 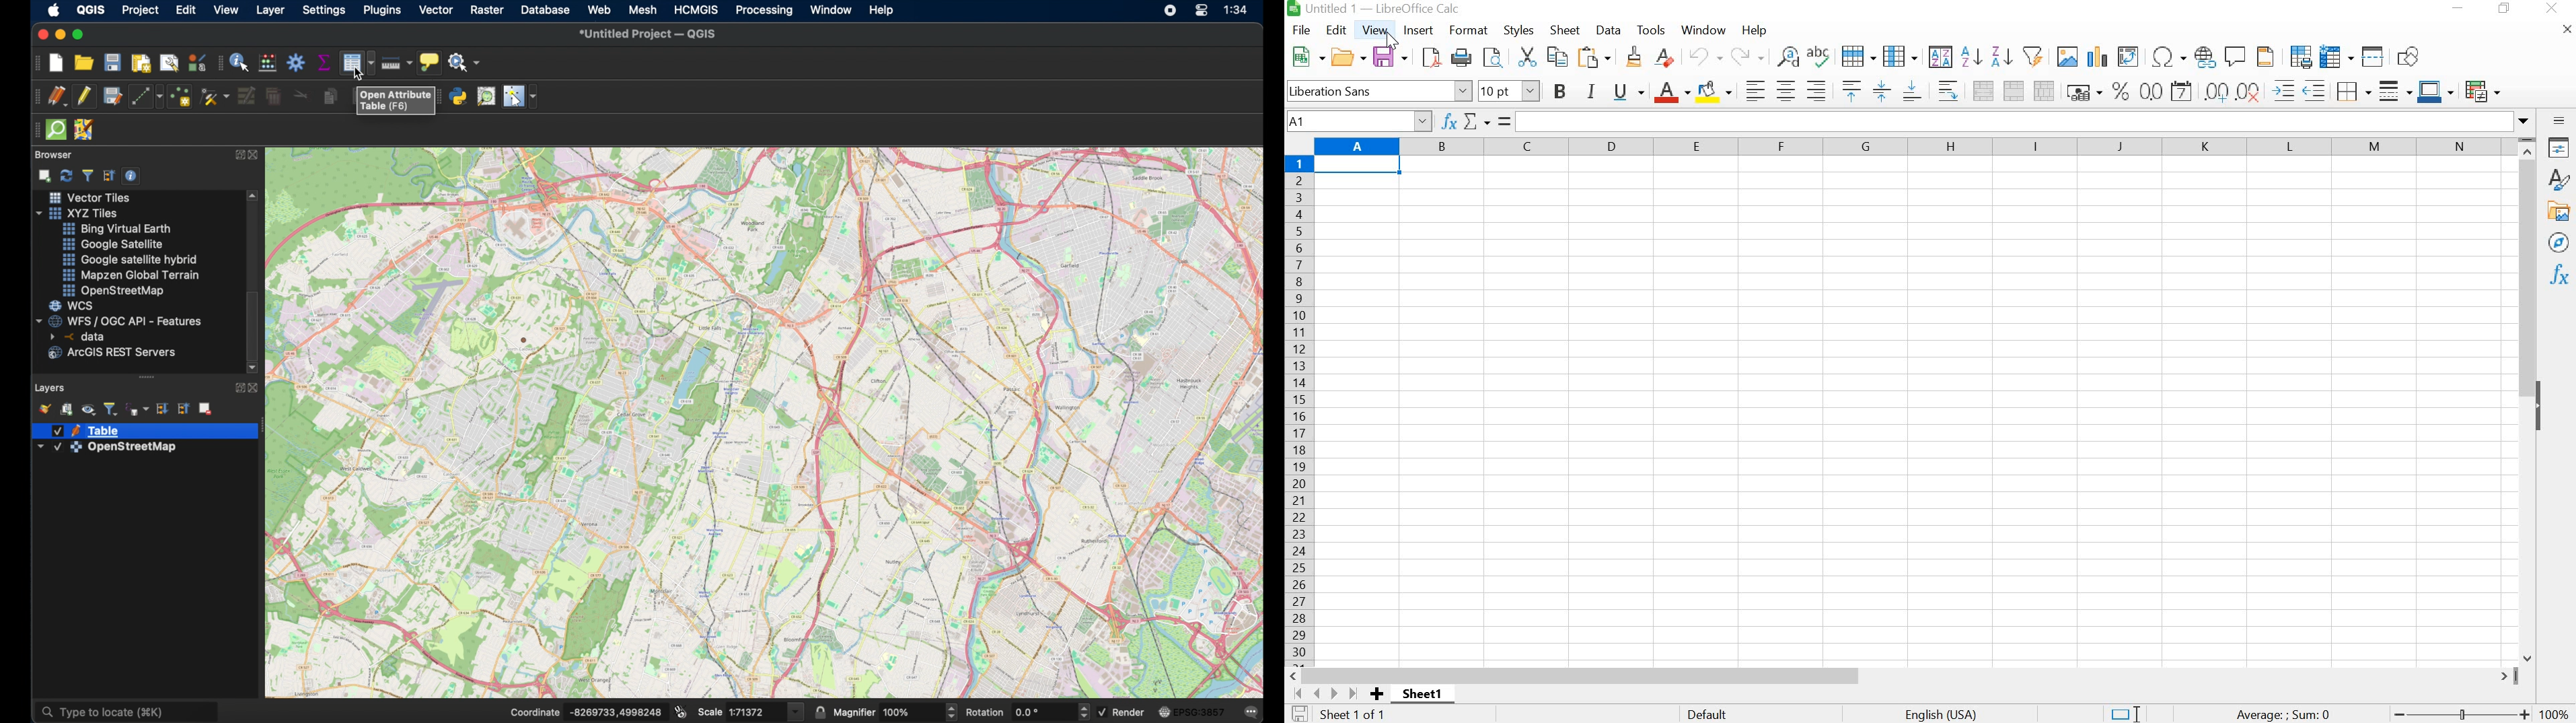 I want to click on INCREASE INDENT, so click(x=2302, y=88).